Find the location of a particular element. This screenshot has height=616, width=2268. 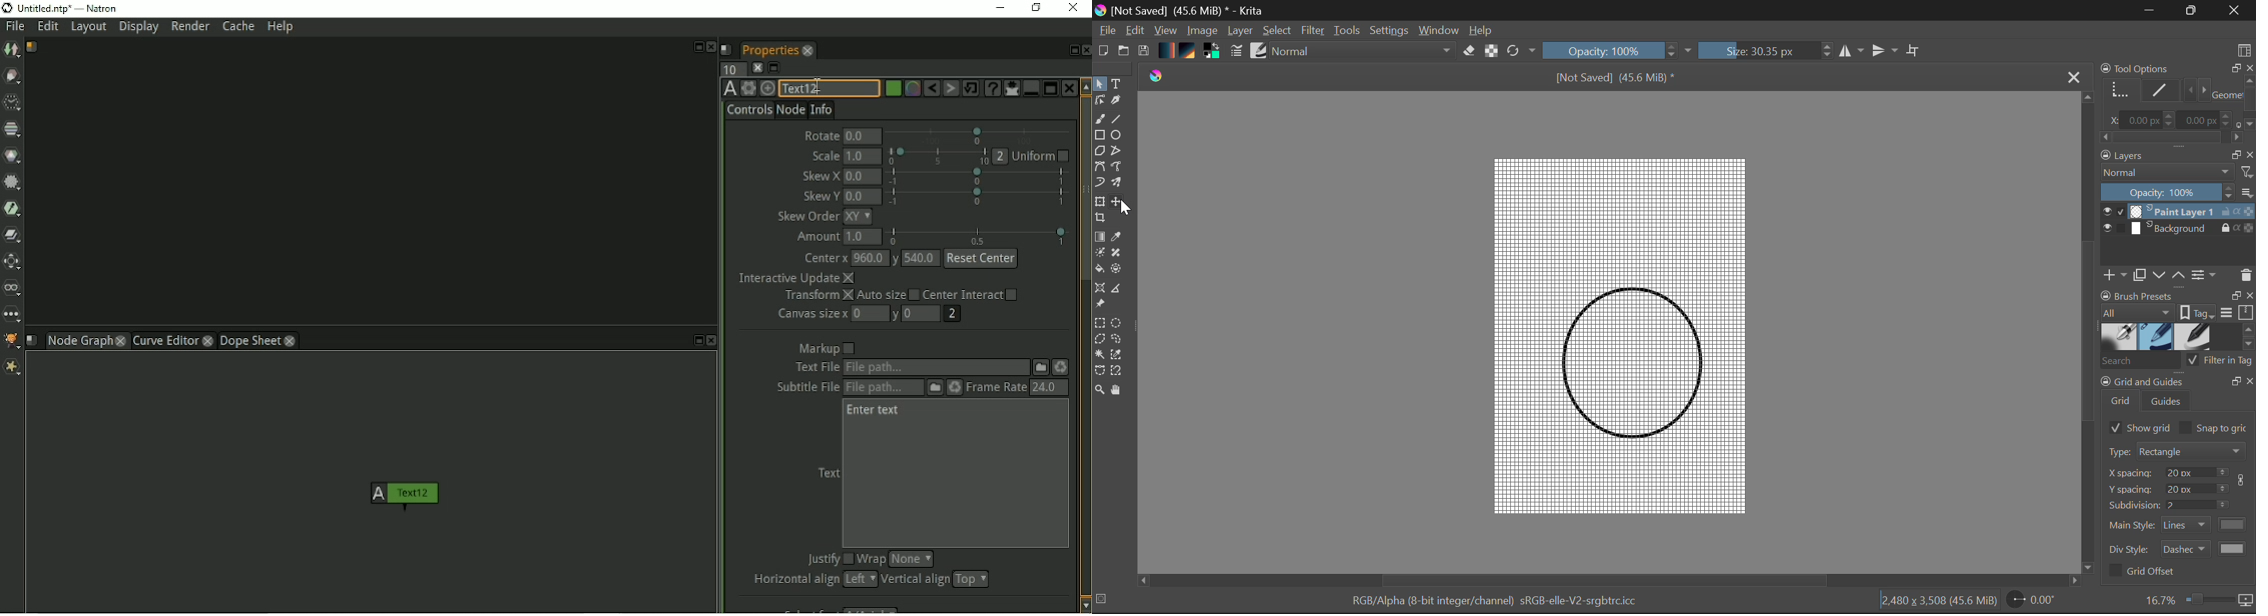

Document Dimensions is located at coordinates (1940, 603).